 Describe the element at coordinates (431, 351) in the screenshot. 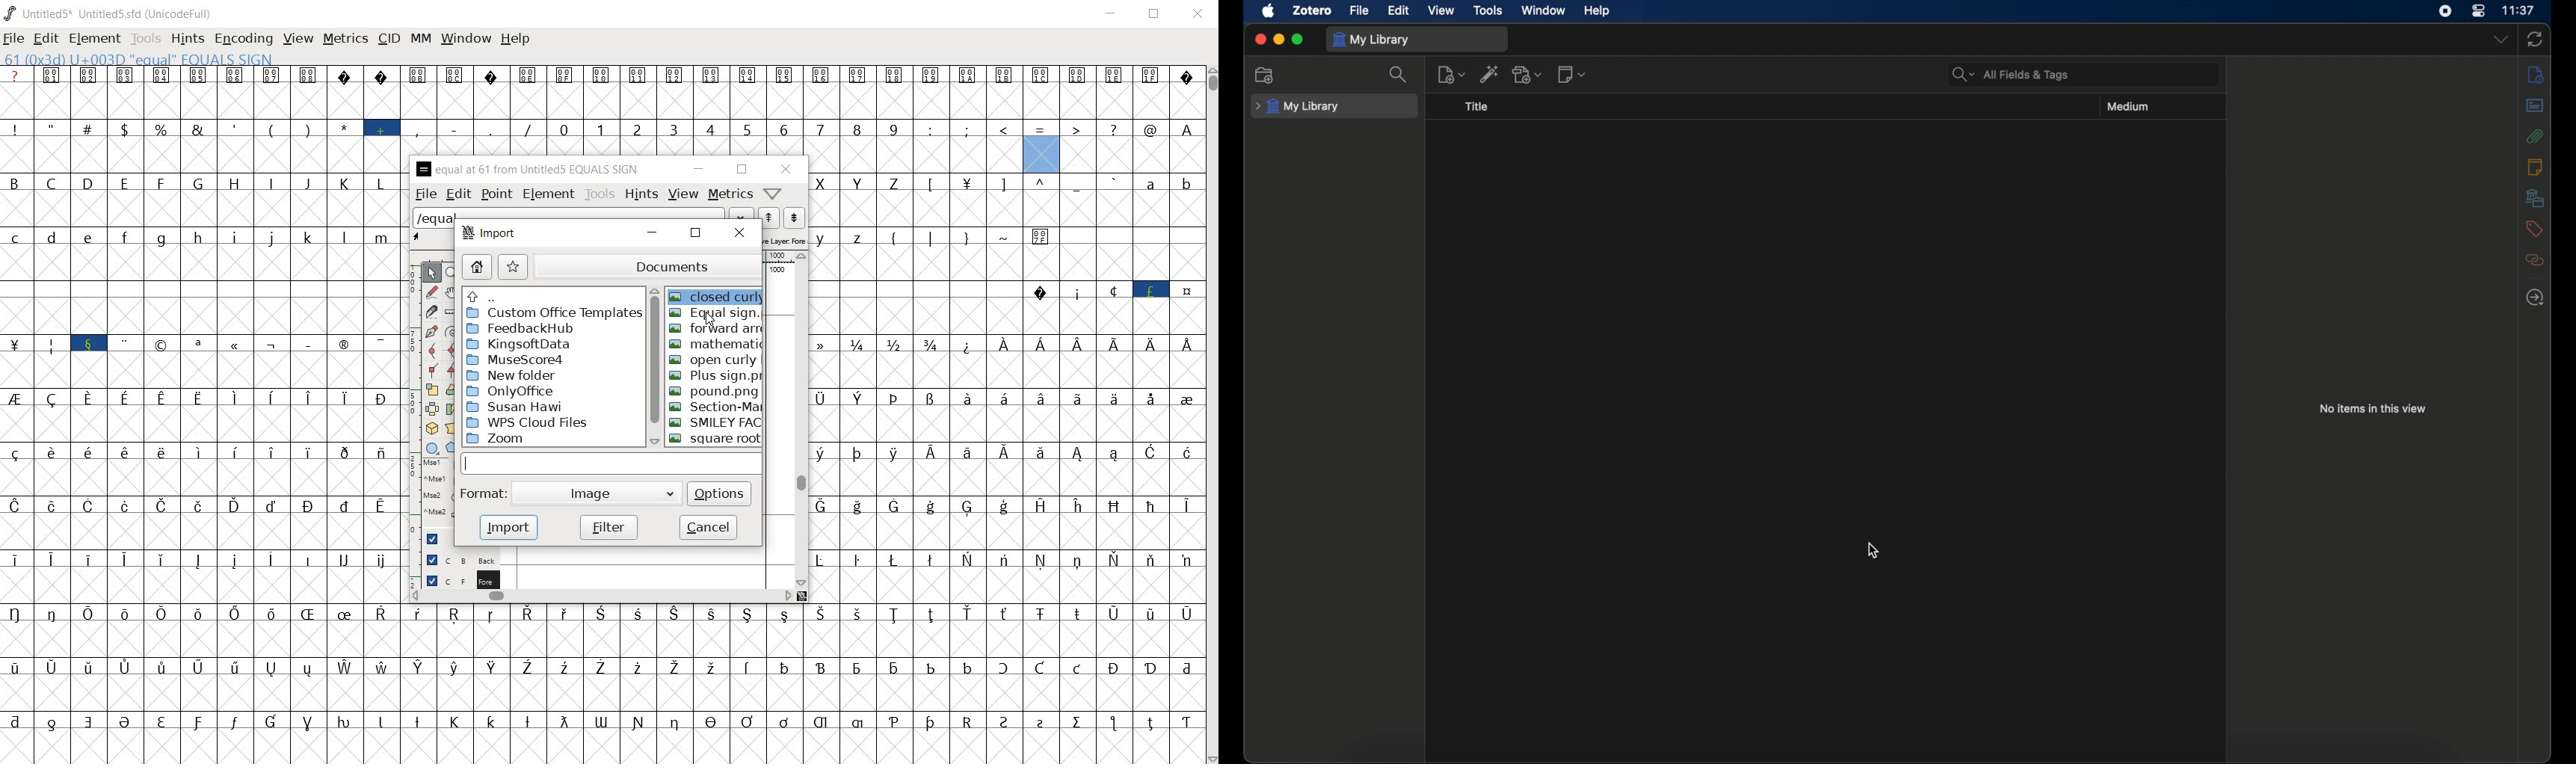

I see `add a curve point` at that location.